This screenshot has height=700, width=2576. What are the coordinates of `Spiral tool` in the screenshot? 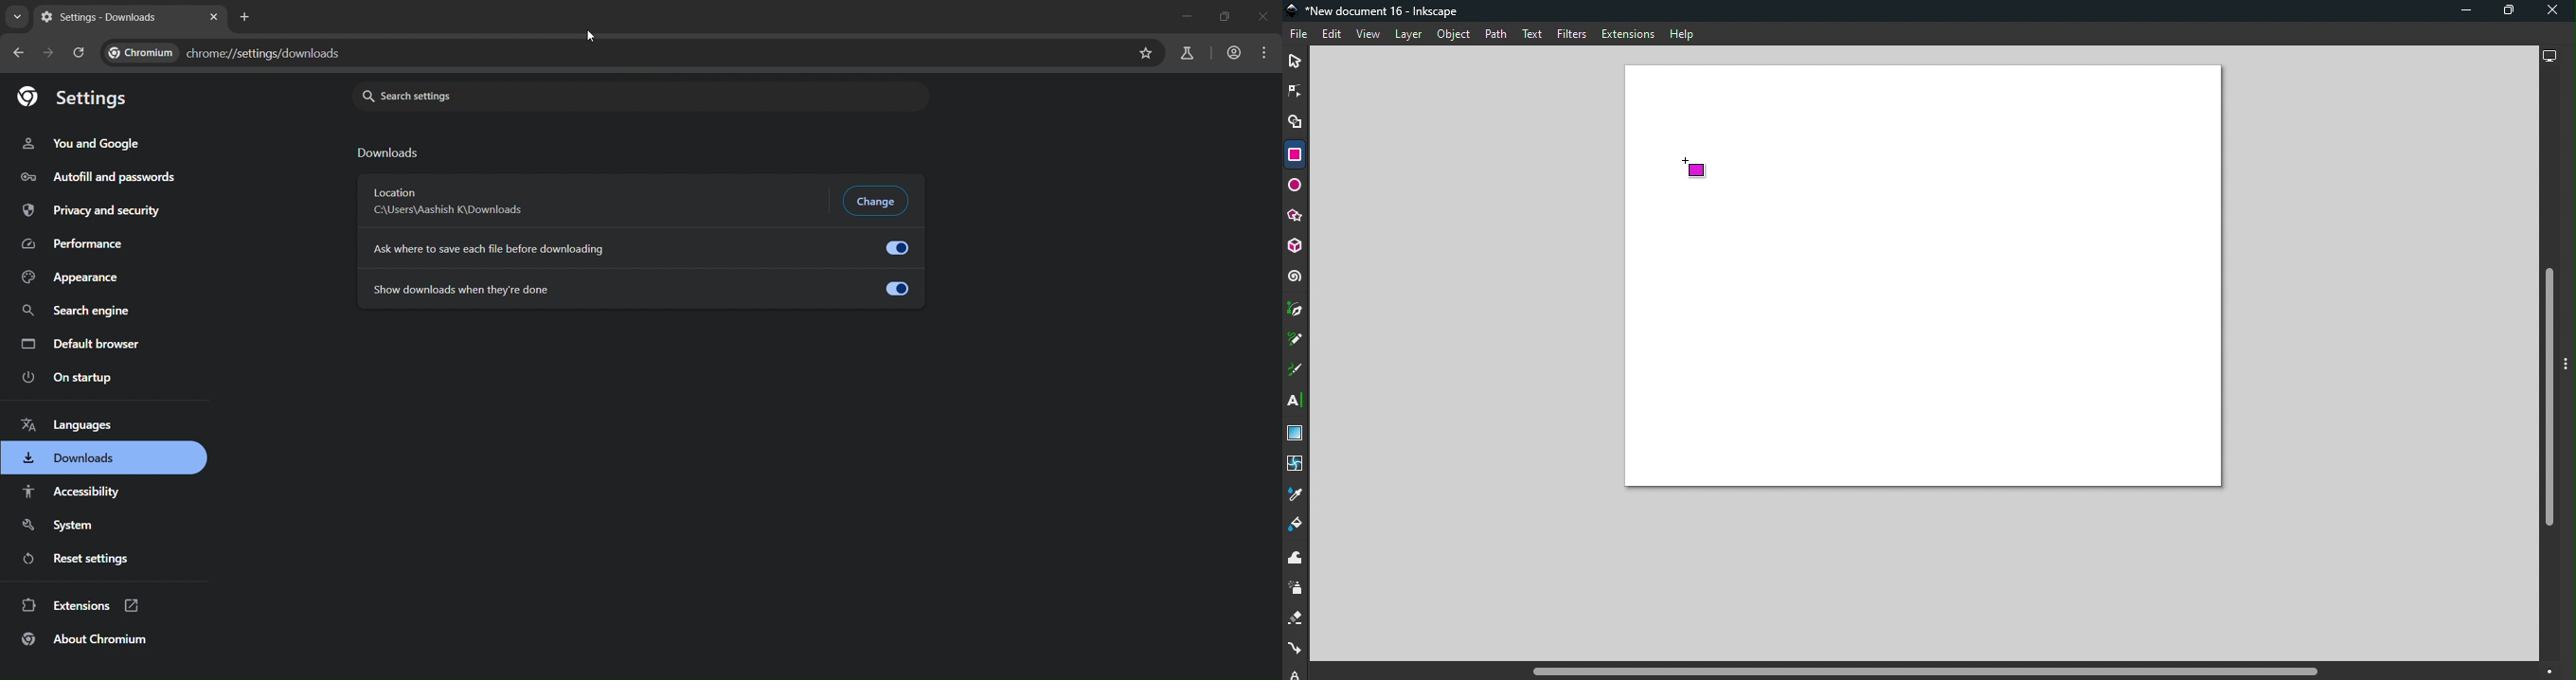 It's located at (1296, 277).